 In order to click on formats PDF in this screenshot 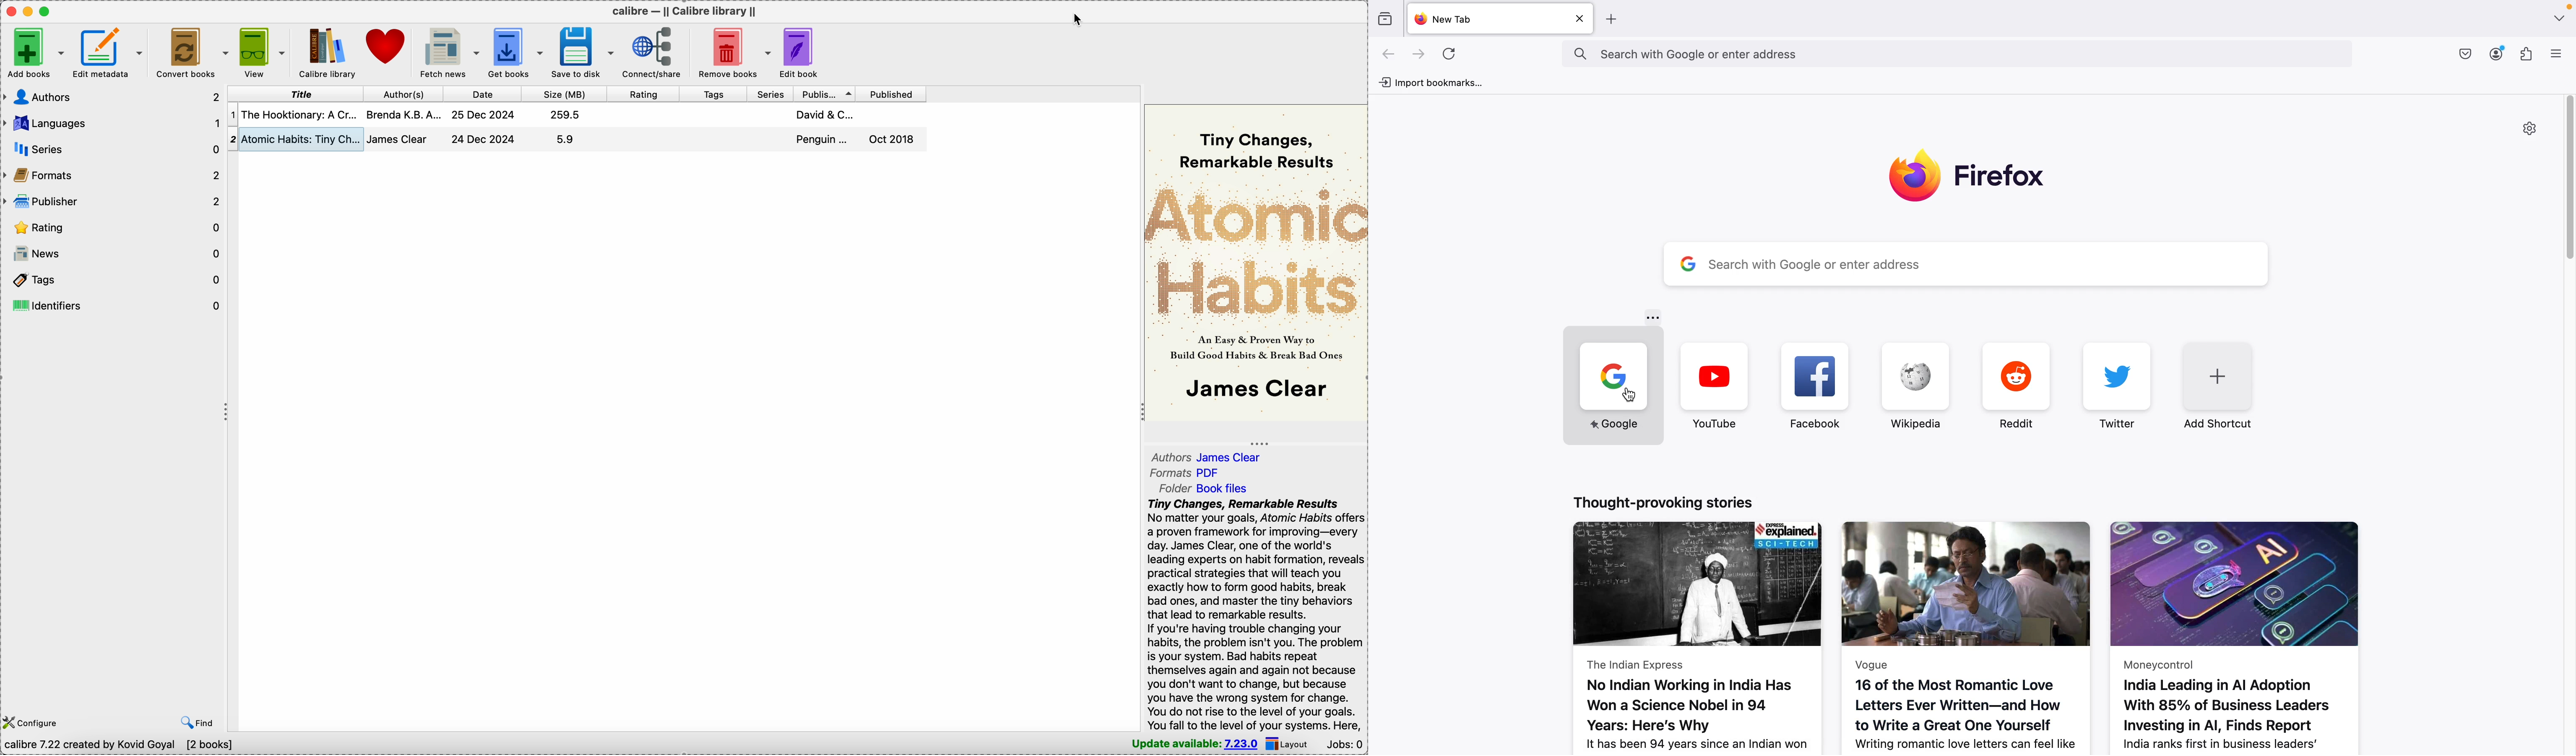, I will do `click(1187, 473)`.